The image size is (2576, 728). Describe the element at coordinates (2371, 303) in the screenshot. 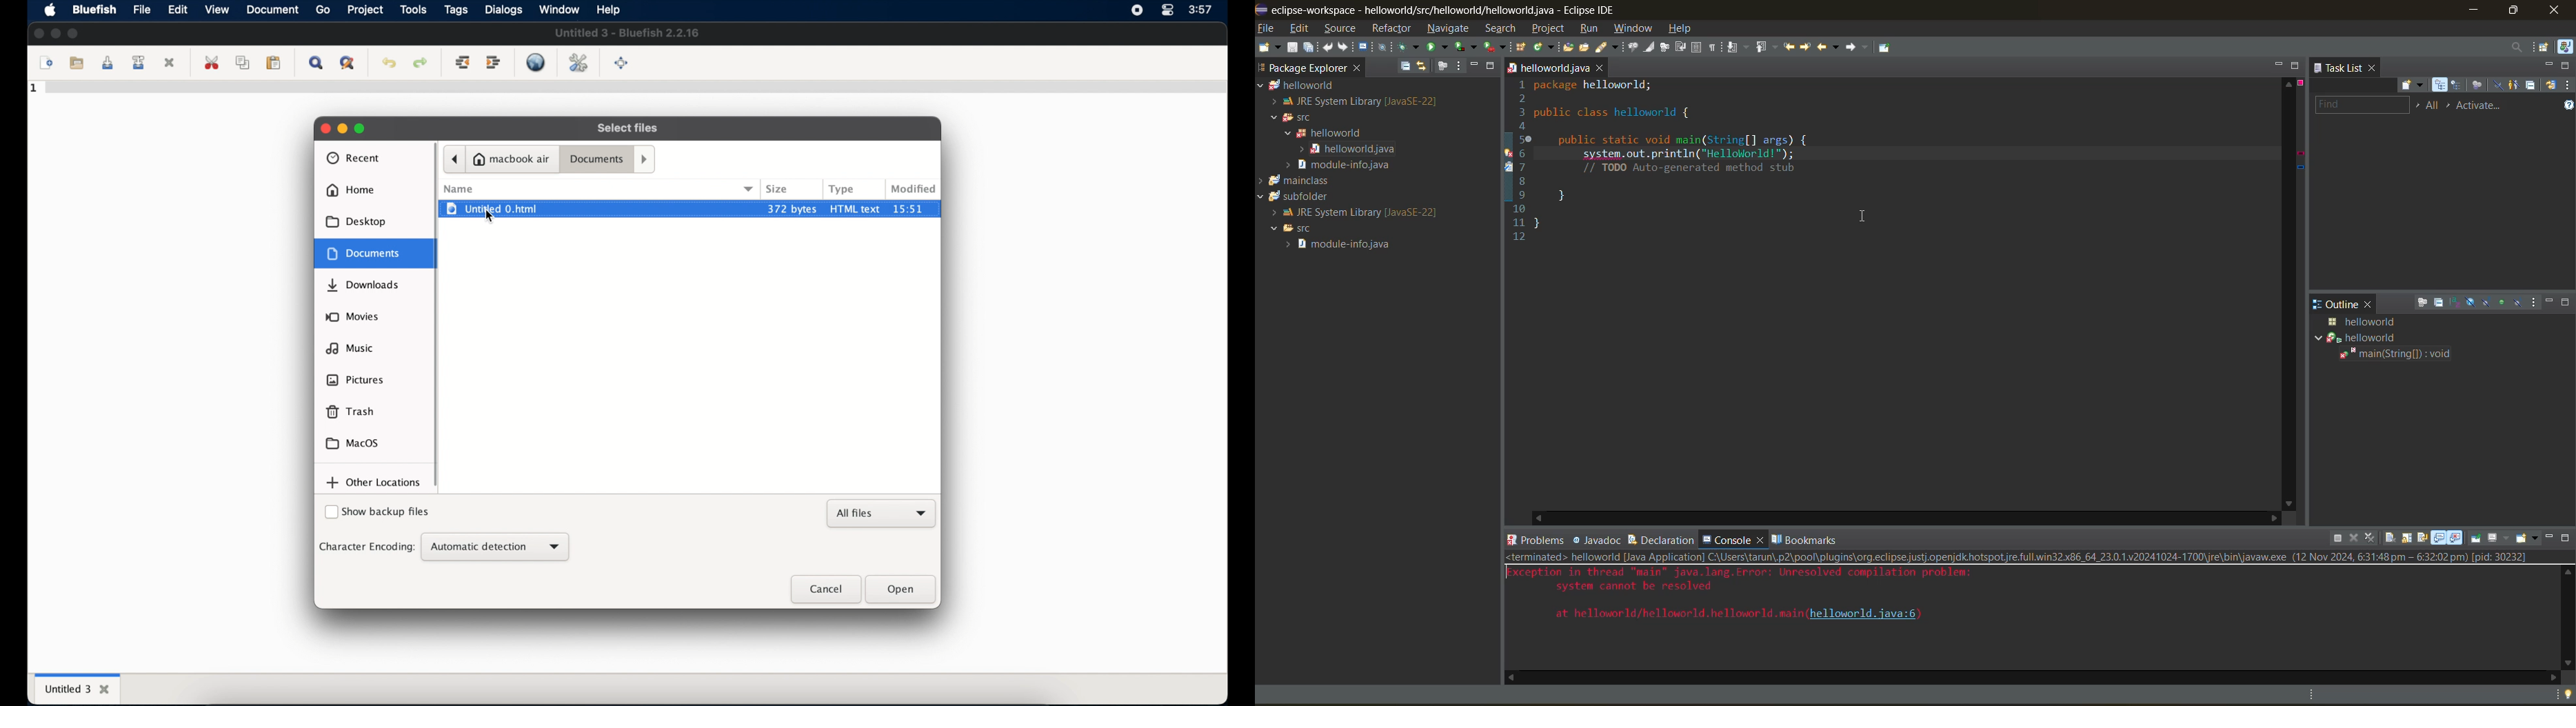

I see `close` at that location.